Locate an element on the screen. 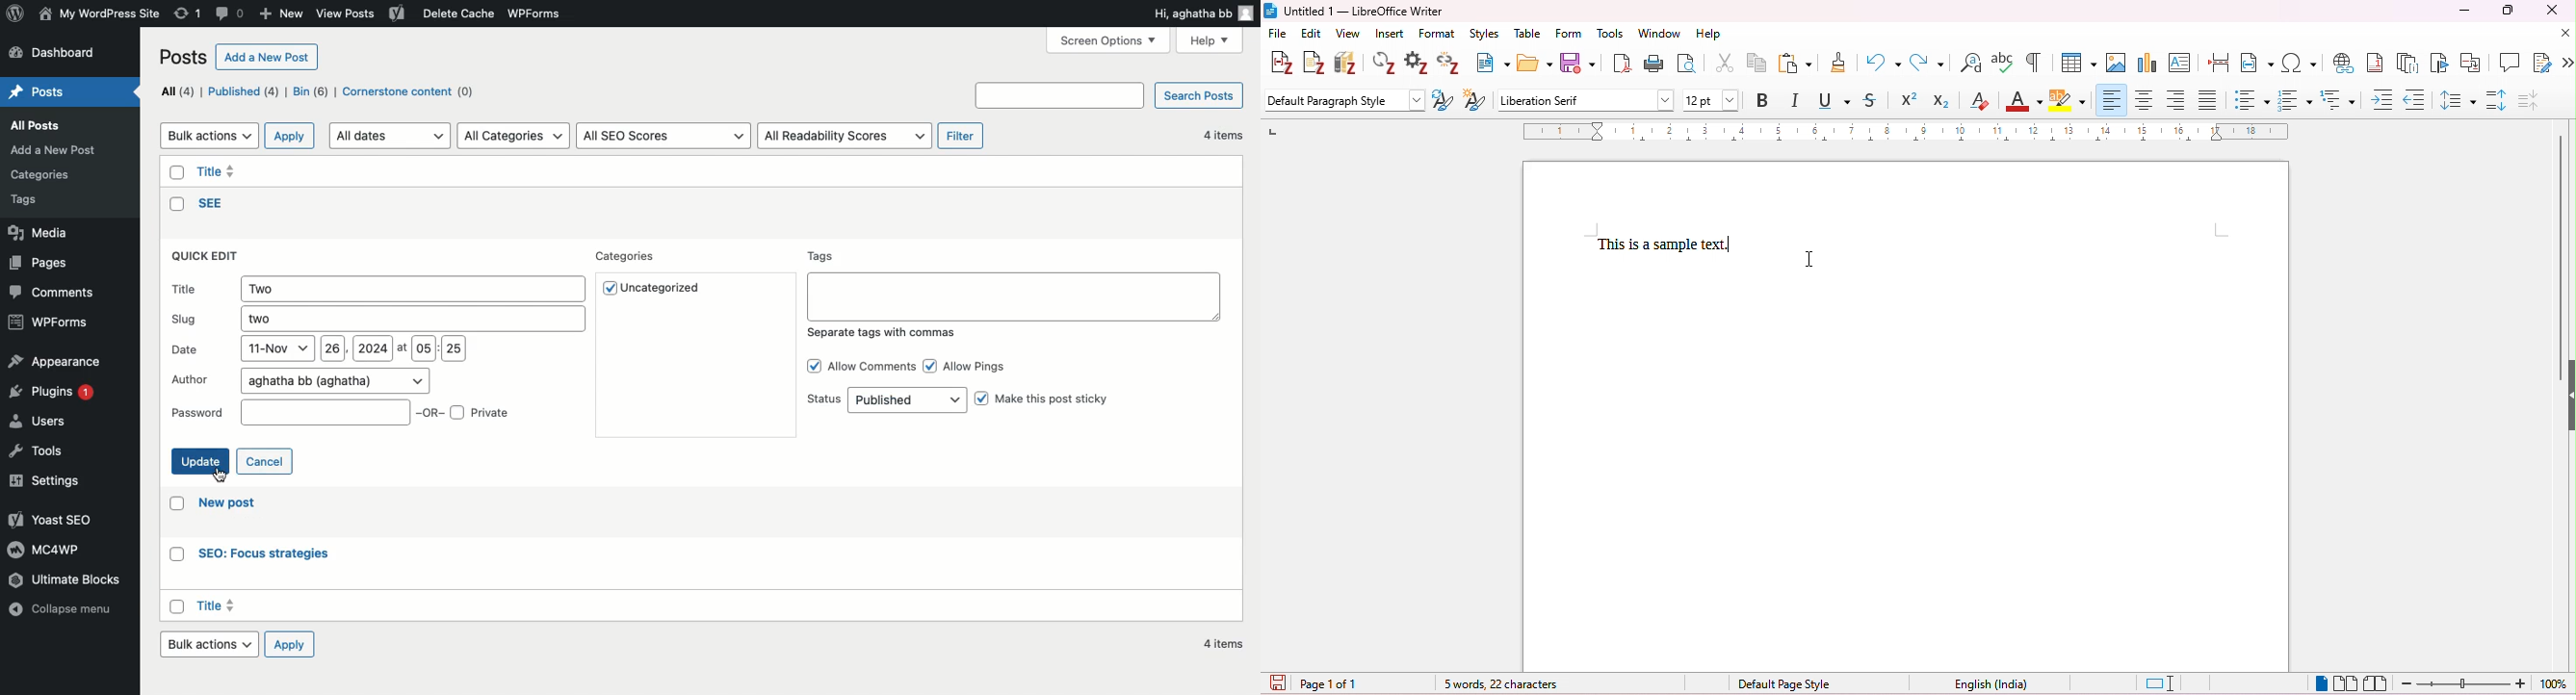  export as pdf is located at coordinates (1624, 64).